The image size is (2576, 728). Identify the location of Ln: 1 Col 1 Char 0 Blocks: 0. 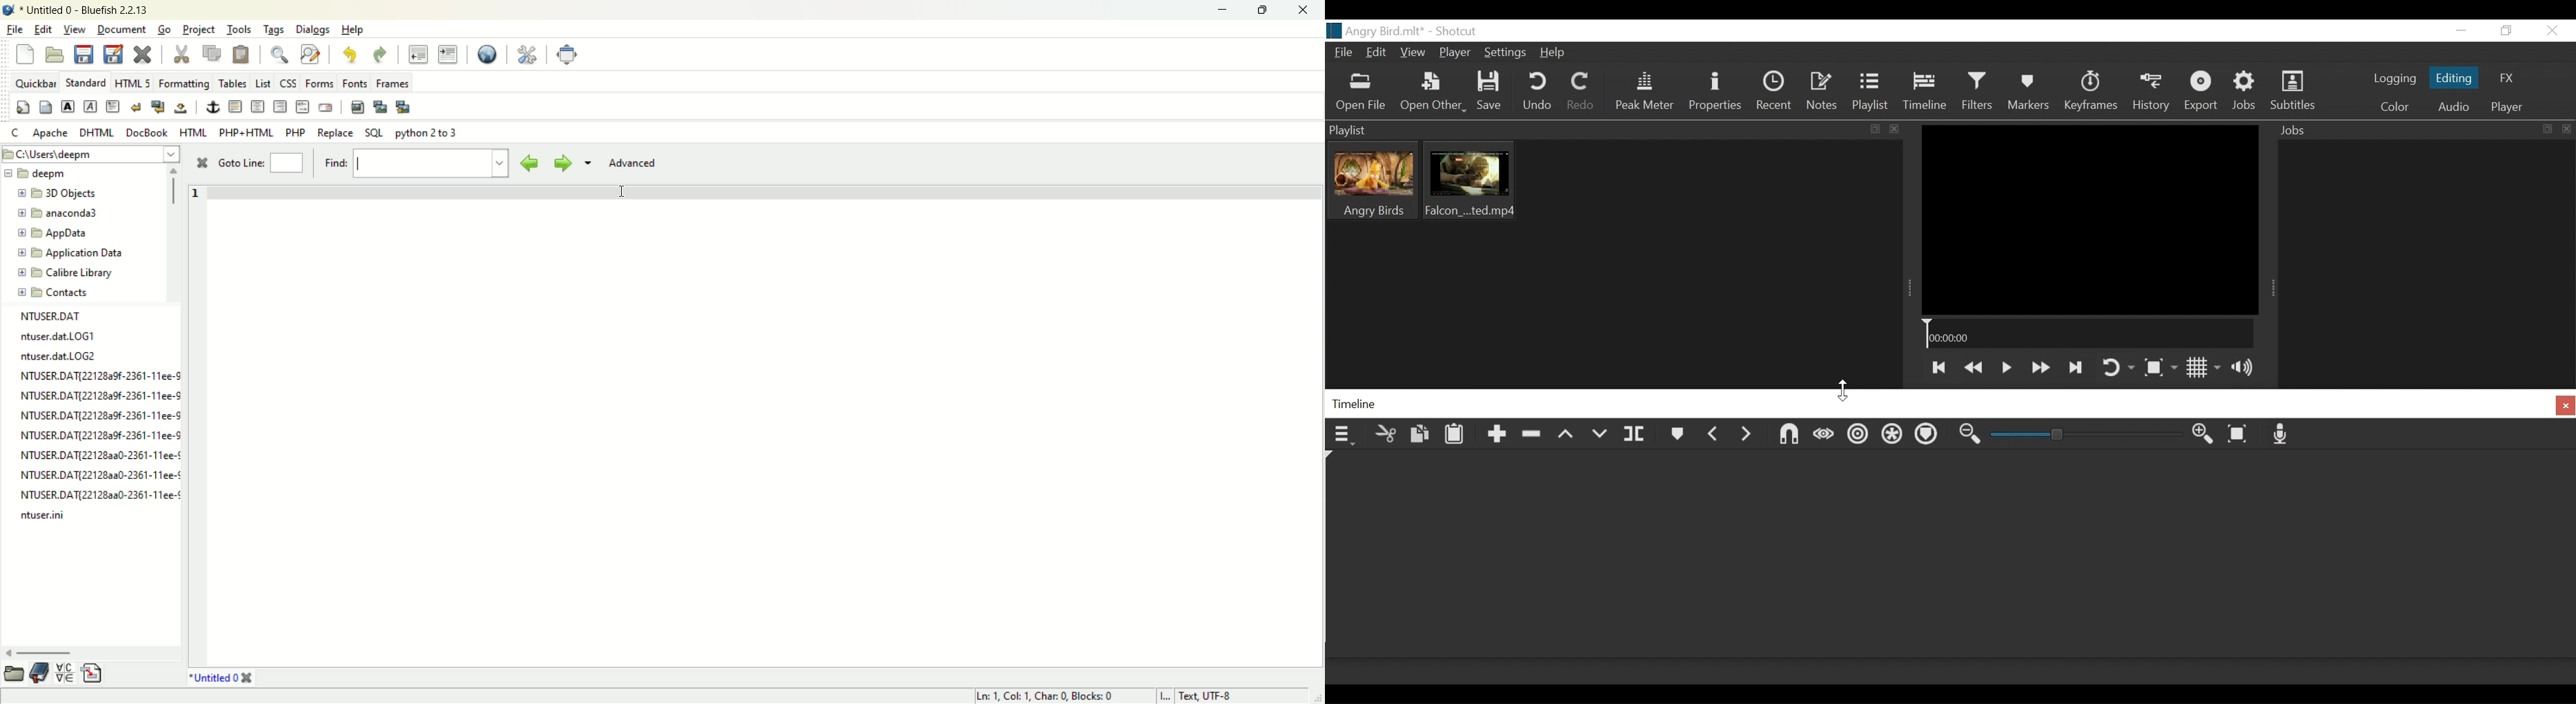
(1042, 695).